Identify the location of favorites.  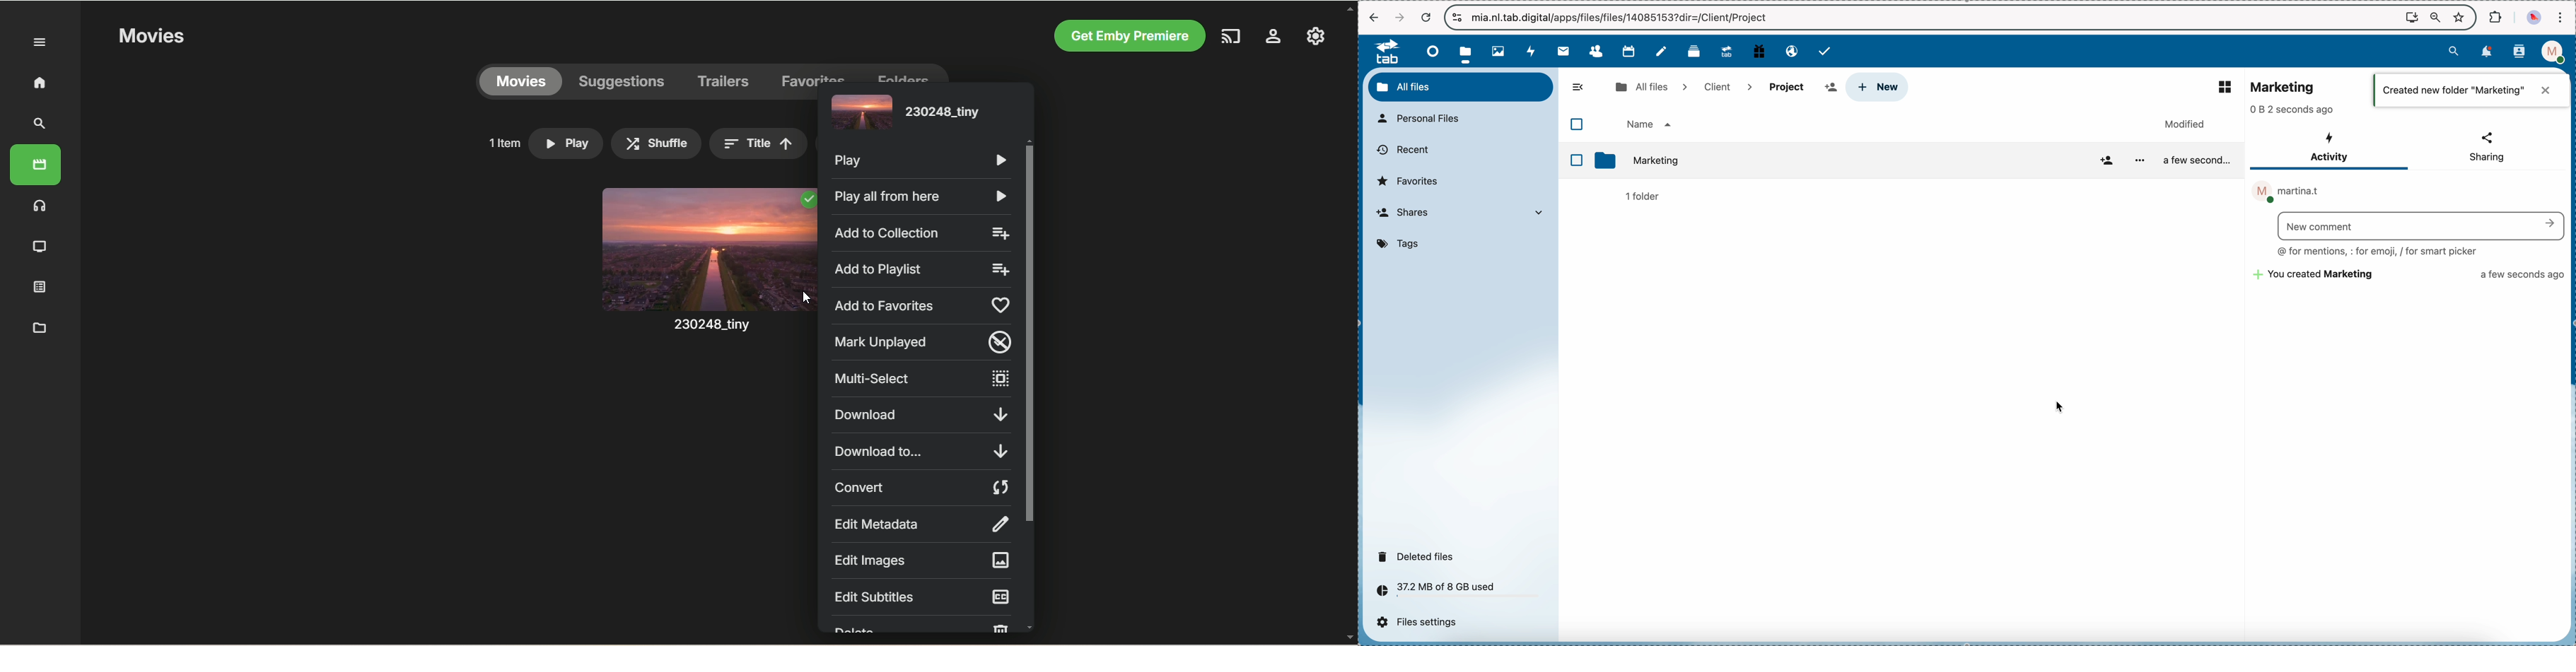
(2461, 17).